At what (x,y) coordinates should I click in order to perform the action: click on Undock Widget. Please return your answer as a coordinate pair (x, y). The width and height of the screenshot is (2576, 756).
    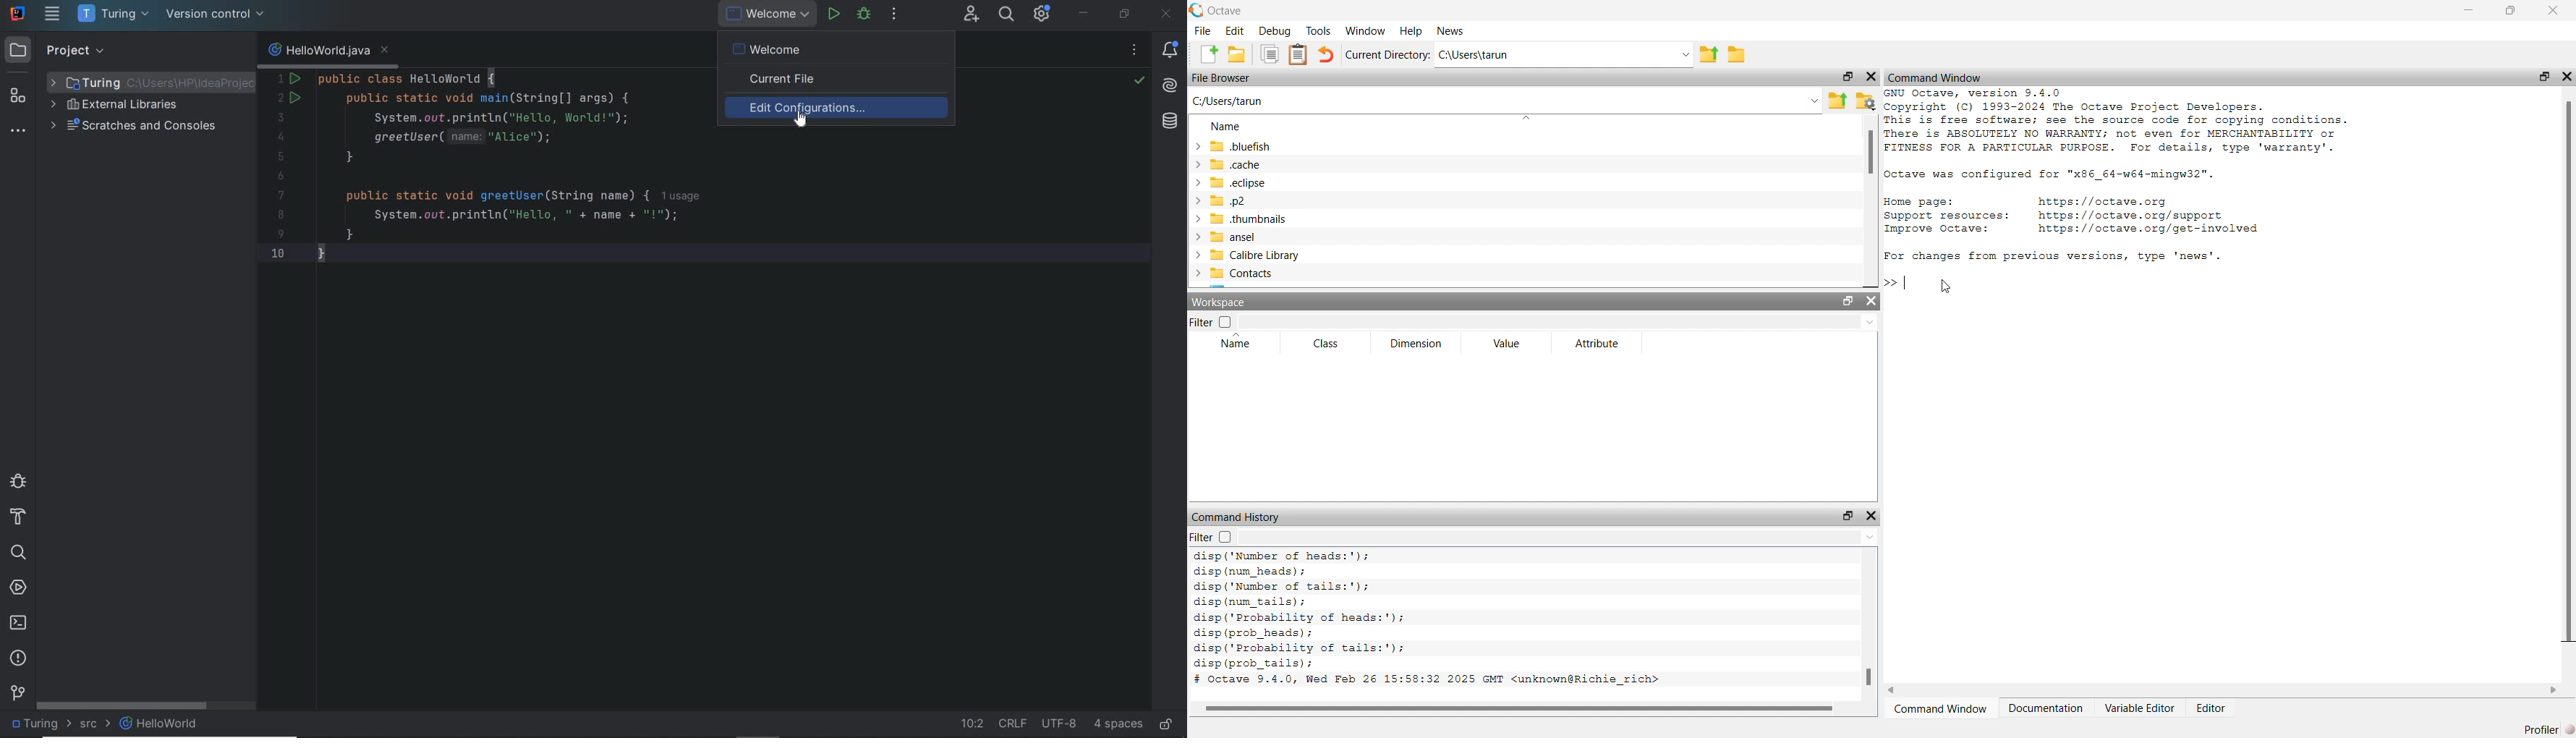
    Looking at the image, I should click on (1849, 515).